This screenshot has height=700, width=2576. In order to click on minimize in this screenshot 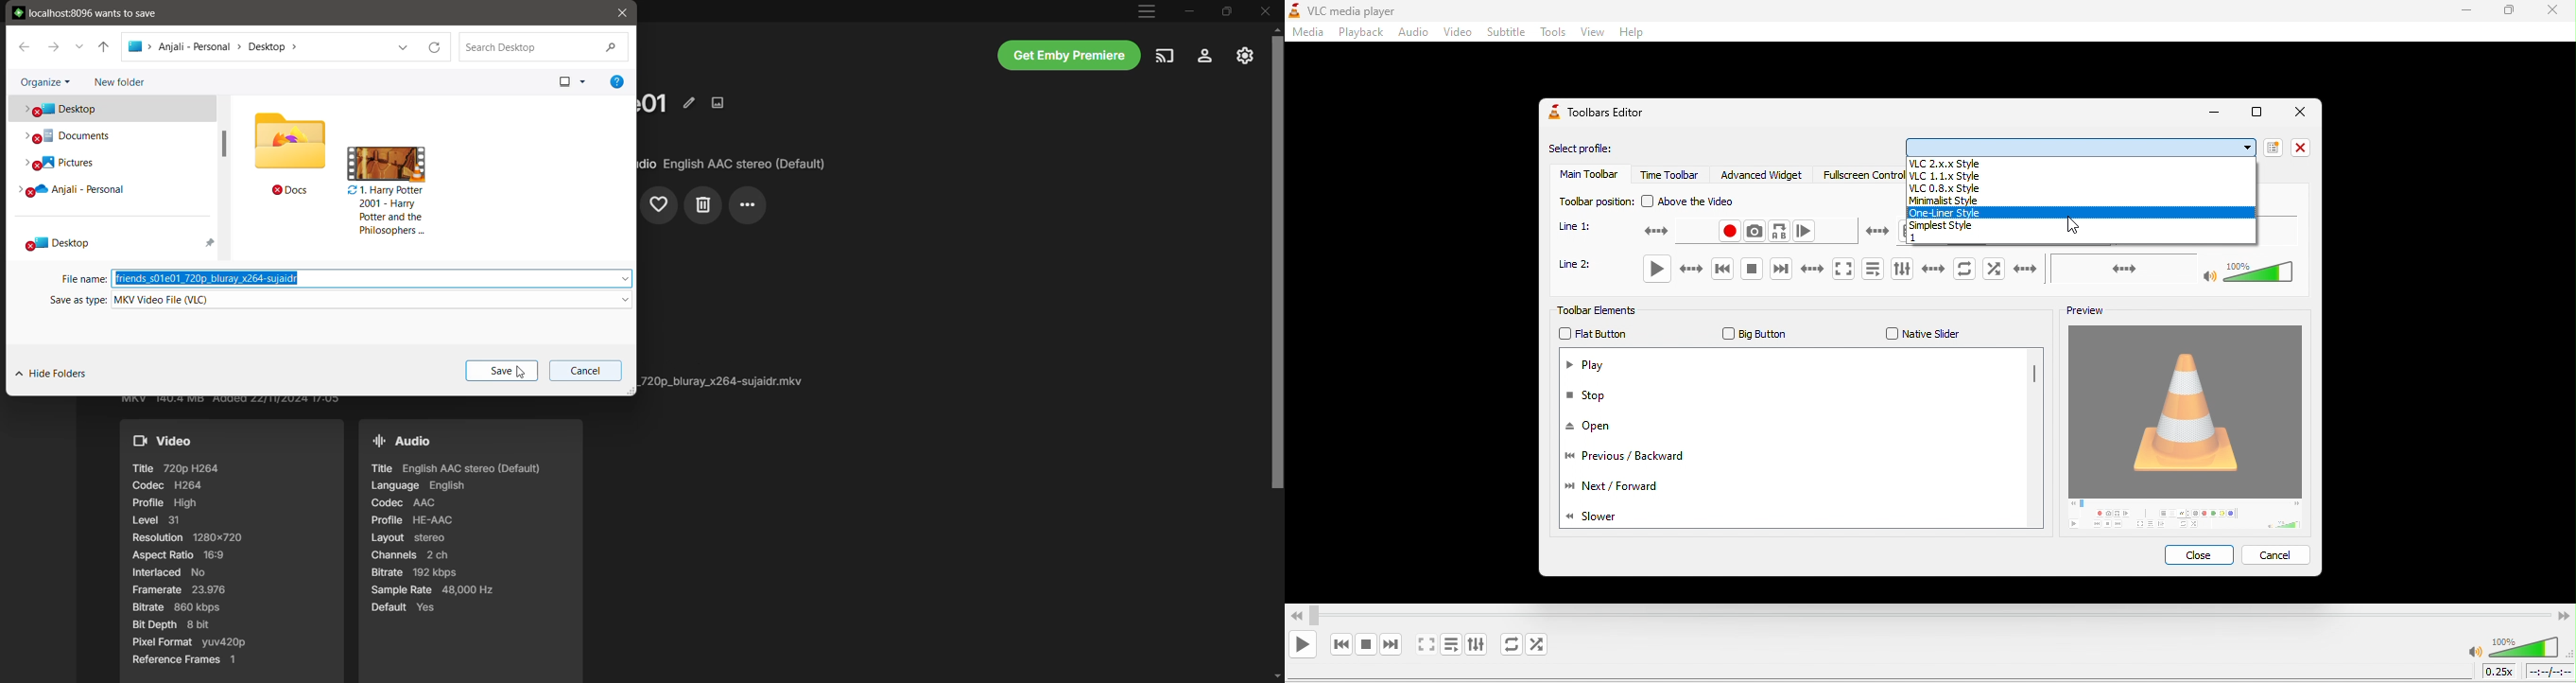, I will do `click(2213, 114)`.